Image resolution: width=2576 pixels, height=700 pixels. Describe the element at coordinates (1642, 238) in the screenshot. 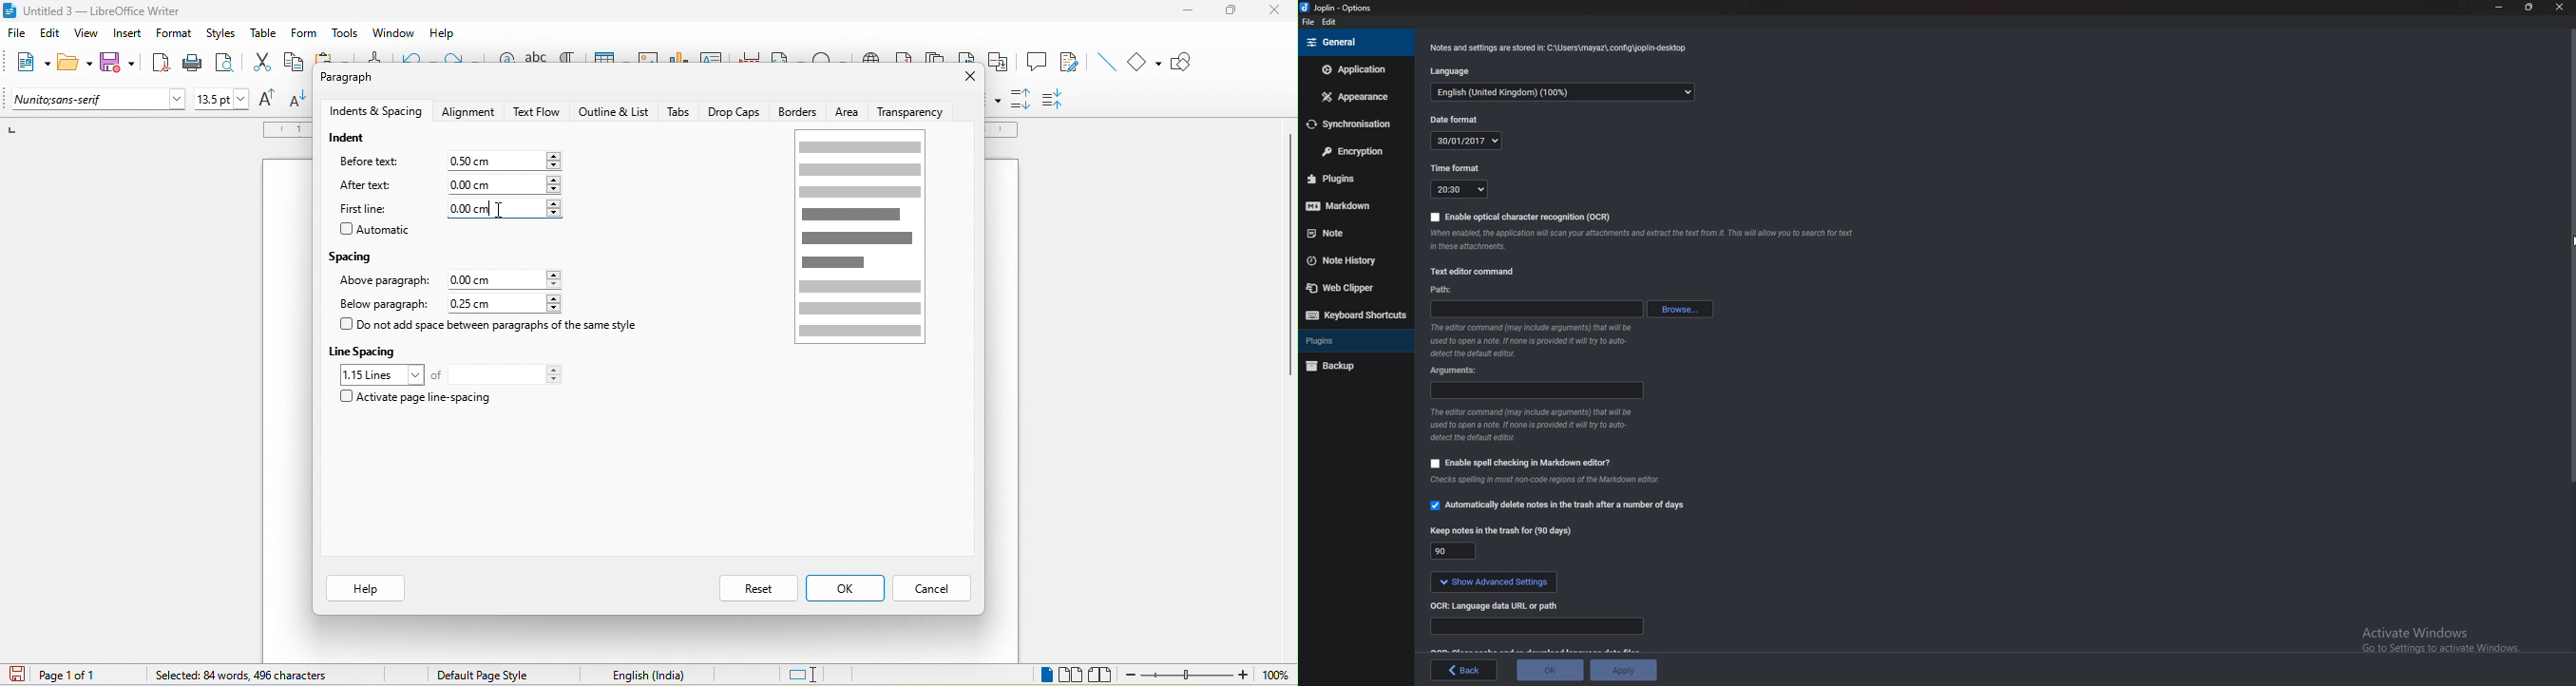

I see `ocr info` at that location.